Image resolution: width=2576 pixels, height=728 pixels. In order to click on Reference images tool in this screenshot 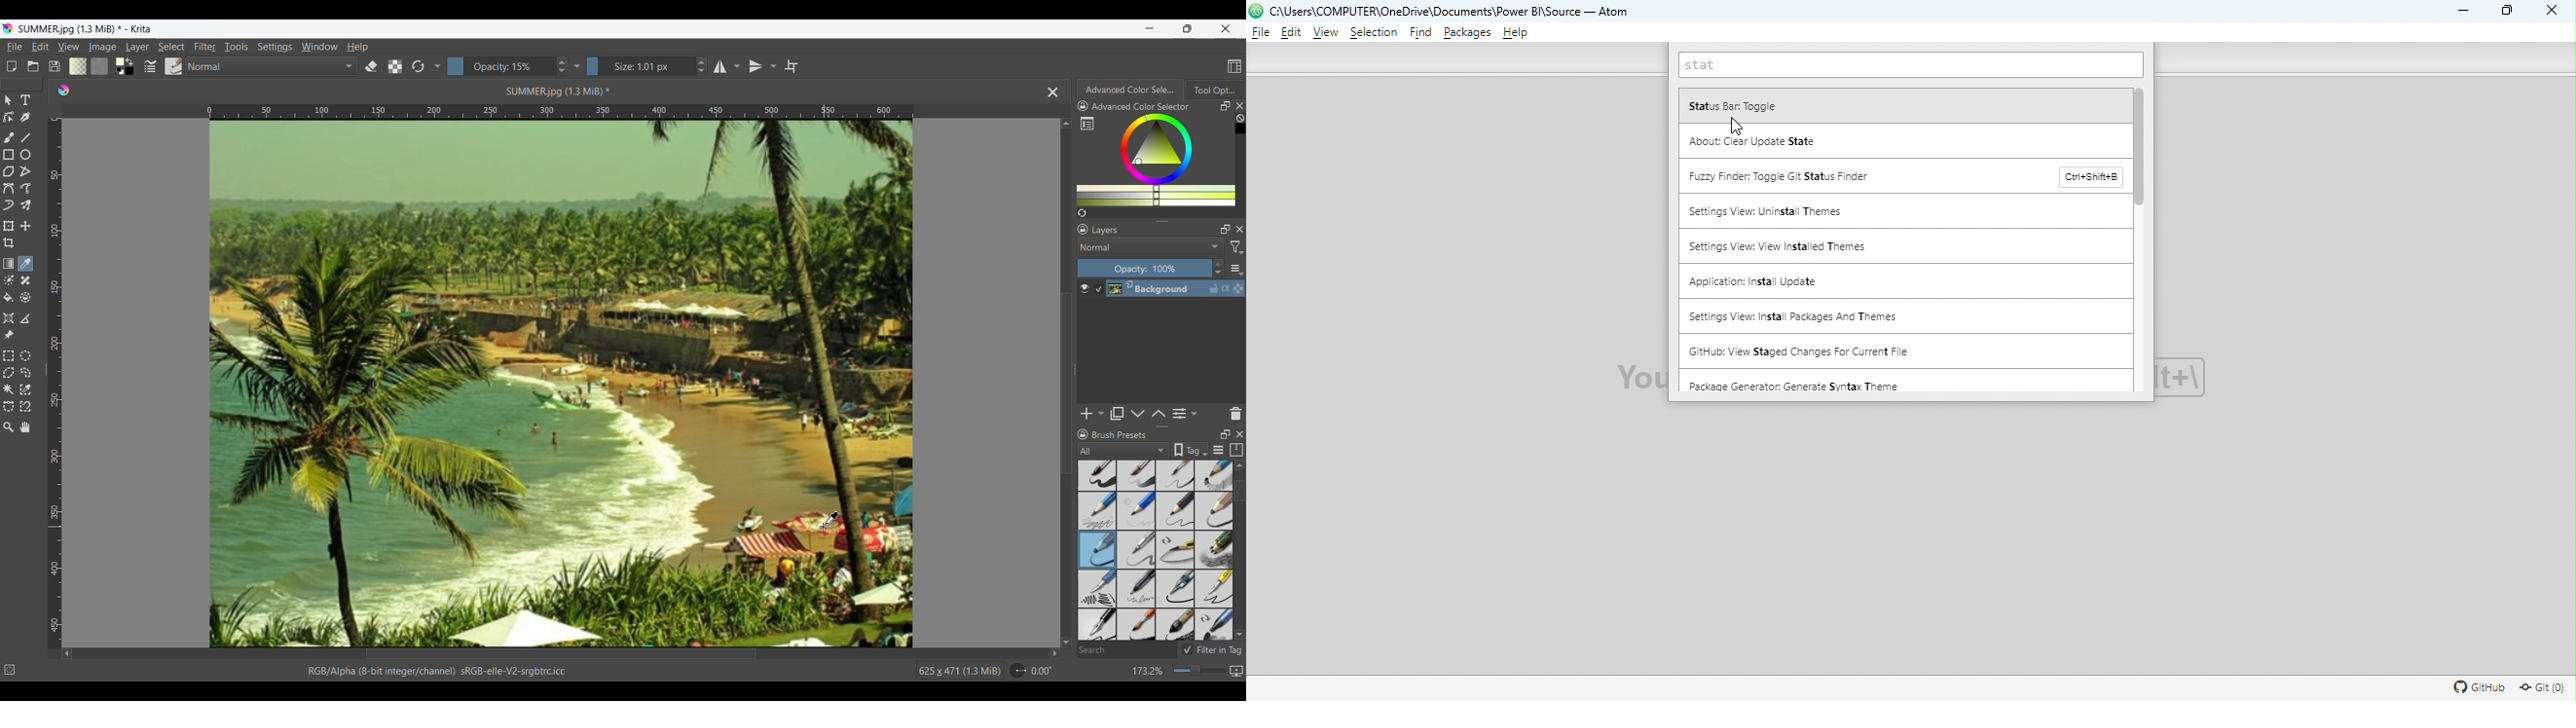, I will do `click(8, 336)`.